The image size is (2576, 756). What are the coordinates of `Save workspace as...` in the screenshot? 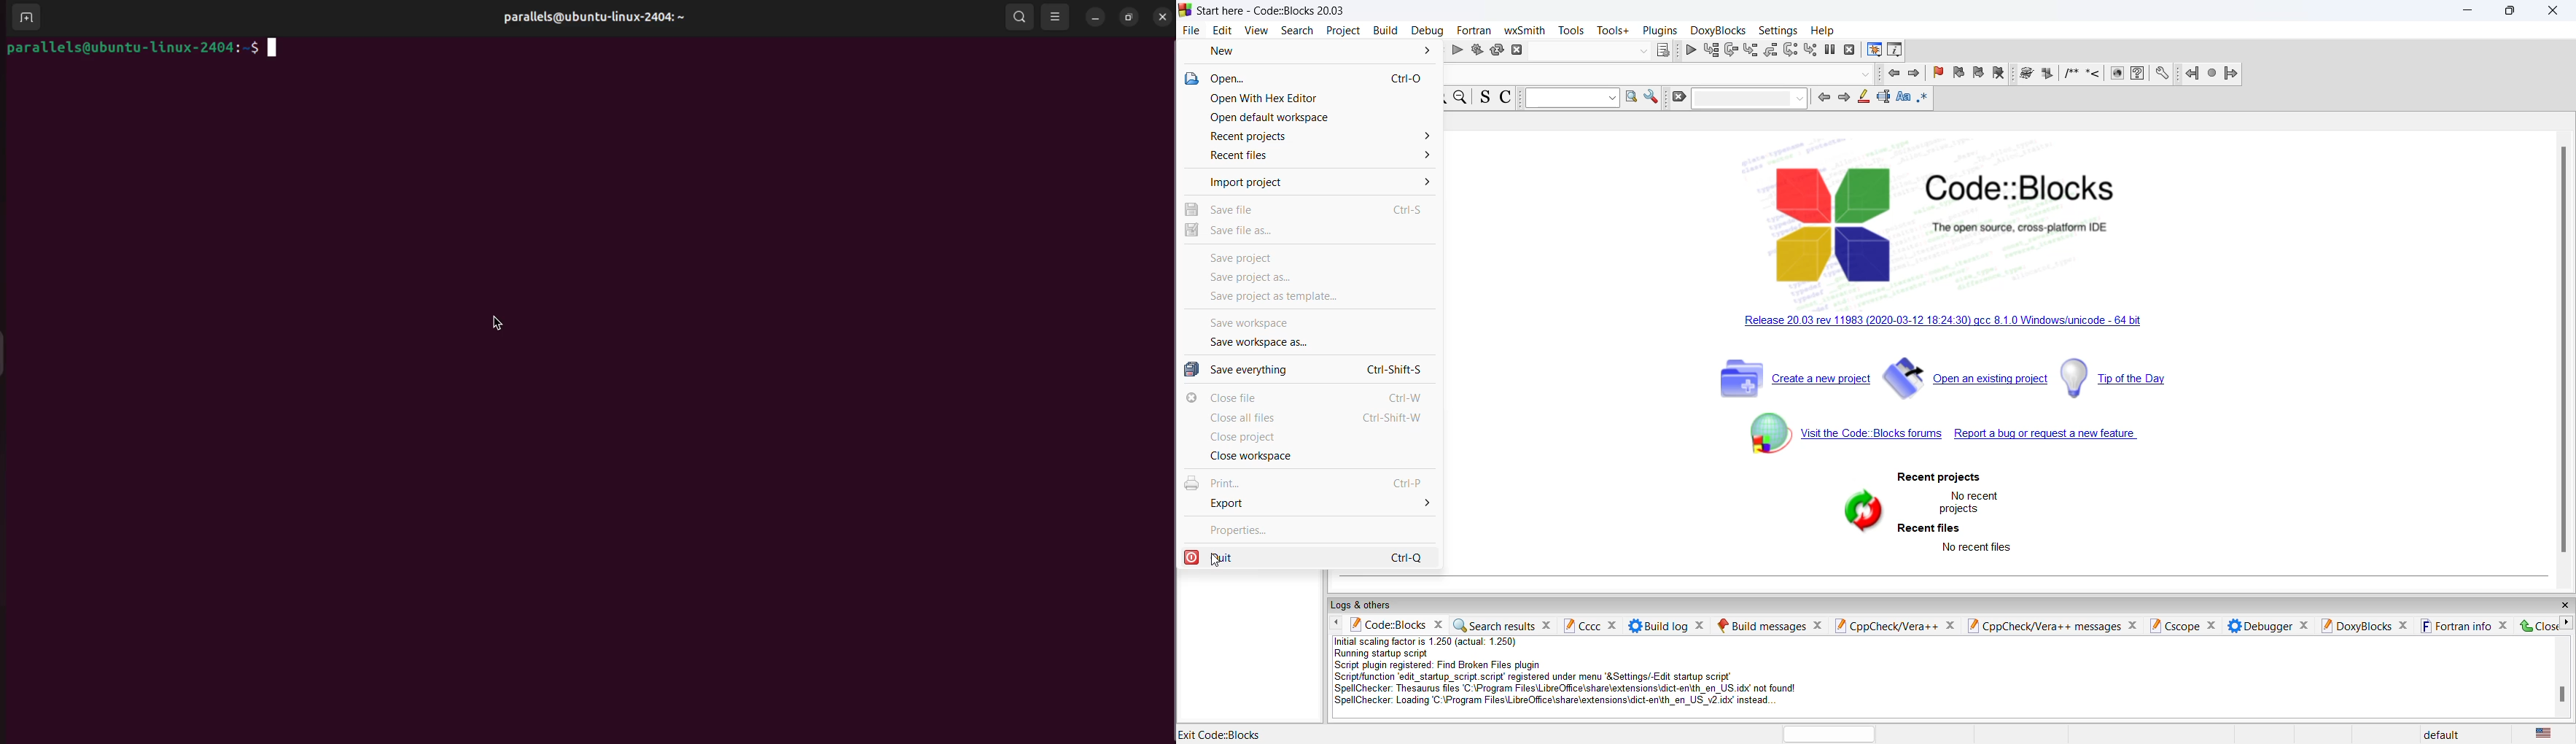 It's located at (1258, 341).